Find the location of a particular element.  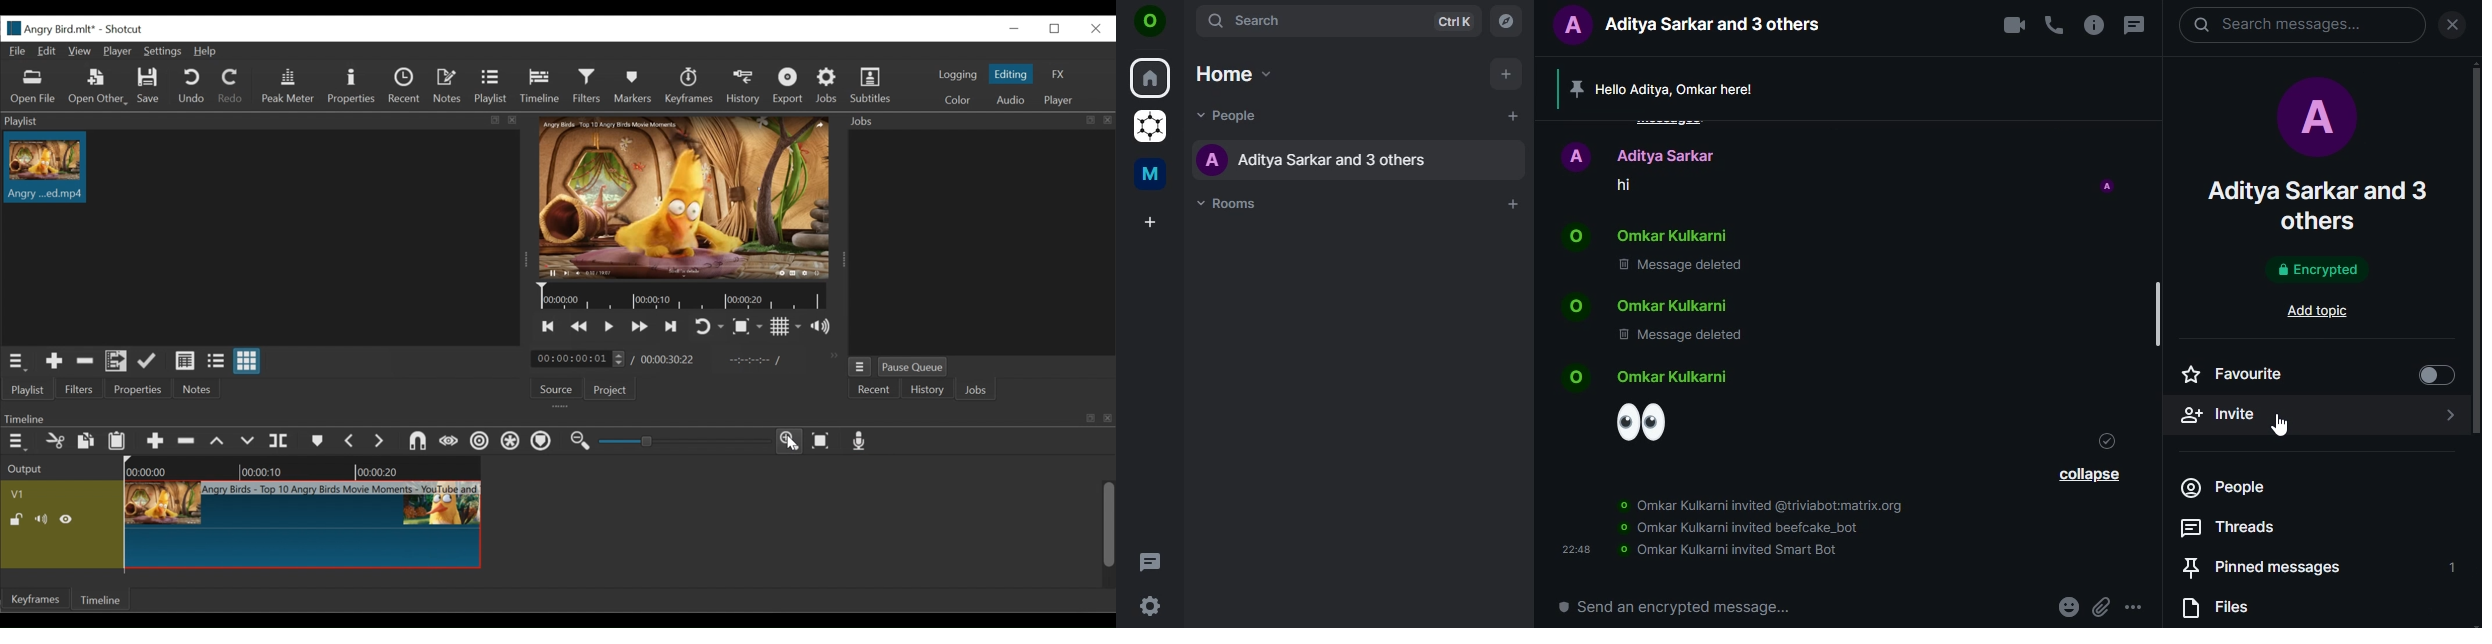

search is located at coordinates (1339, 21).